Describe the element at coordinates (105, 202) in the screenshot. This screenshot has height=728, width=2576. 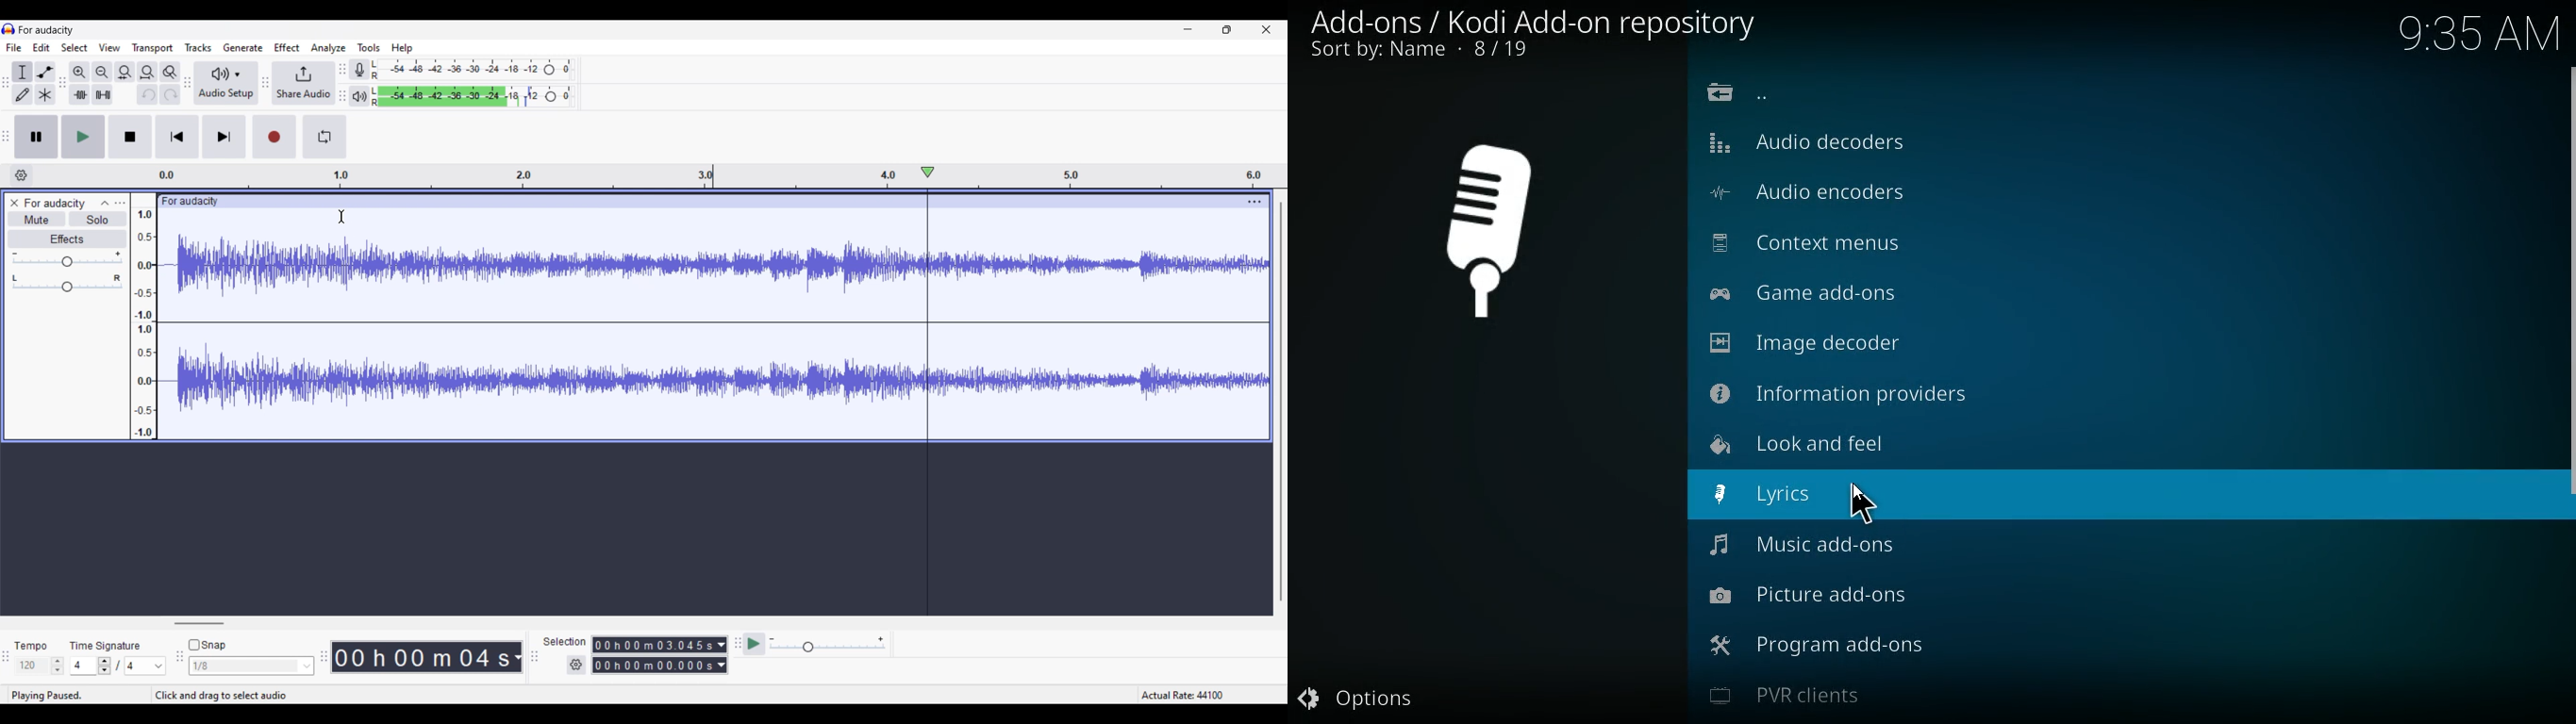
I see `Collapse` at that location.